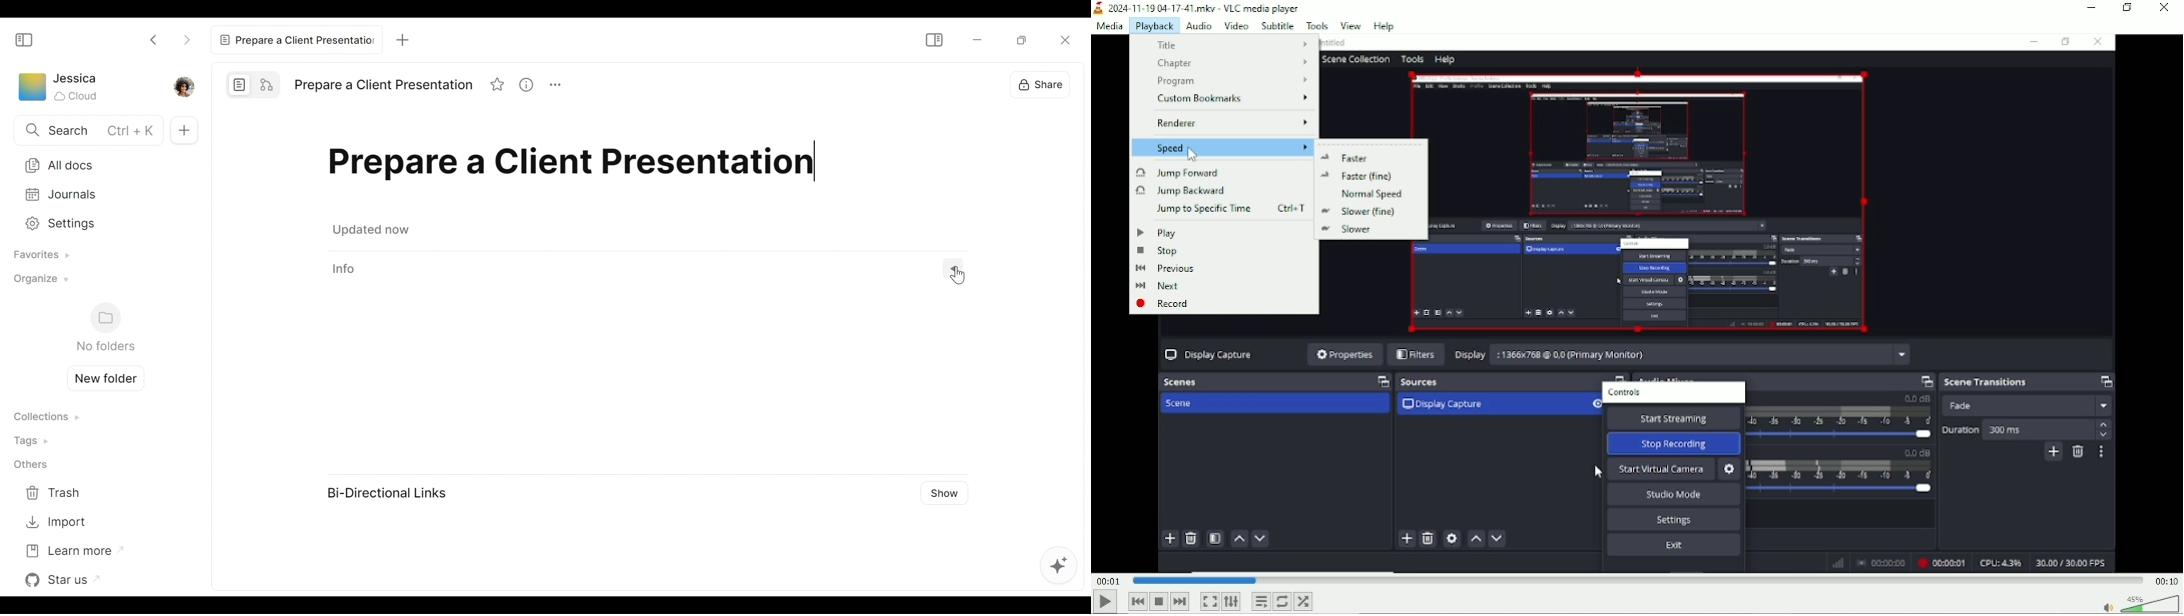 This screenshot has width=2184, height=616. Describe the element at coordinates (1138, 601) in the screenshot. I see `Previous` at that location.